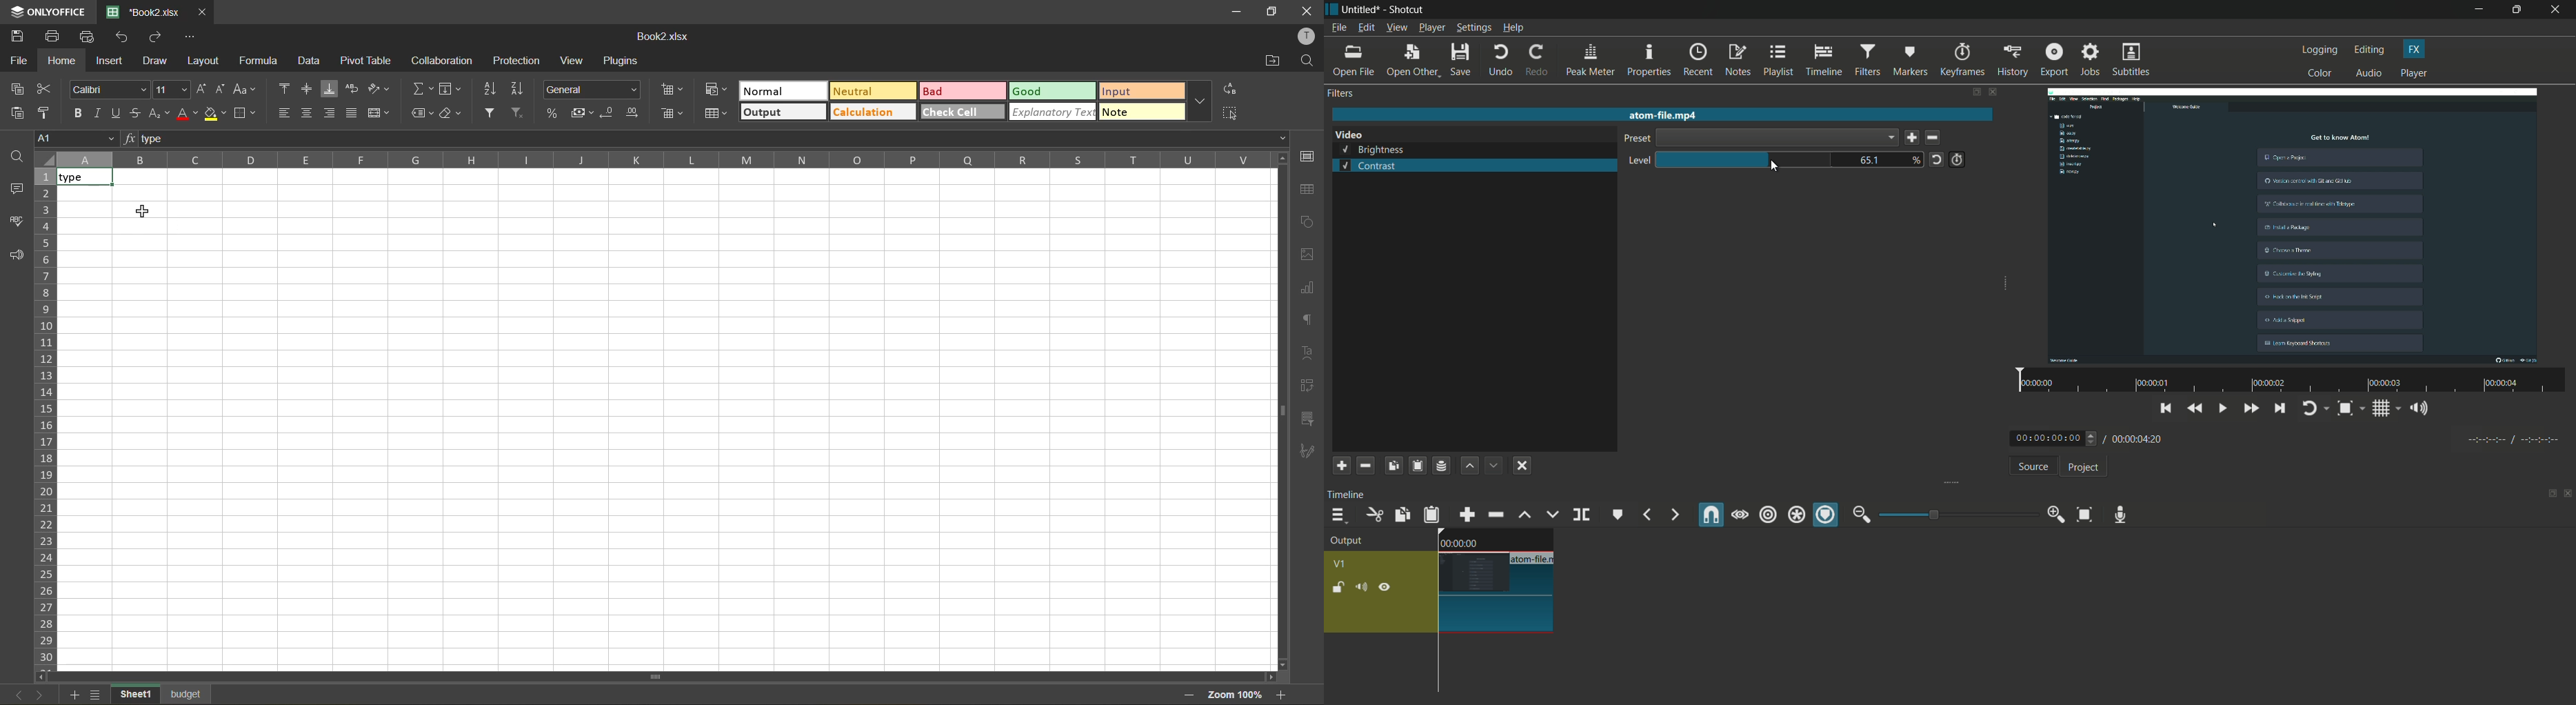 The image size is (2576, 728). What do you see at coordinates (162, 693) in the screenshot?
I see `sheet names` at bounding box center [162, 693].